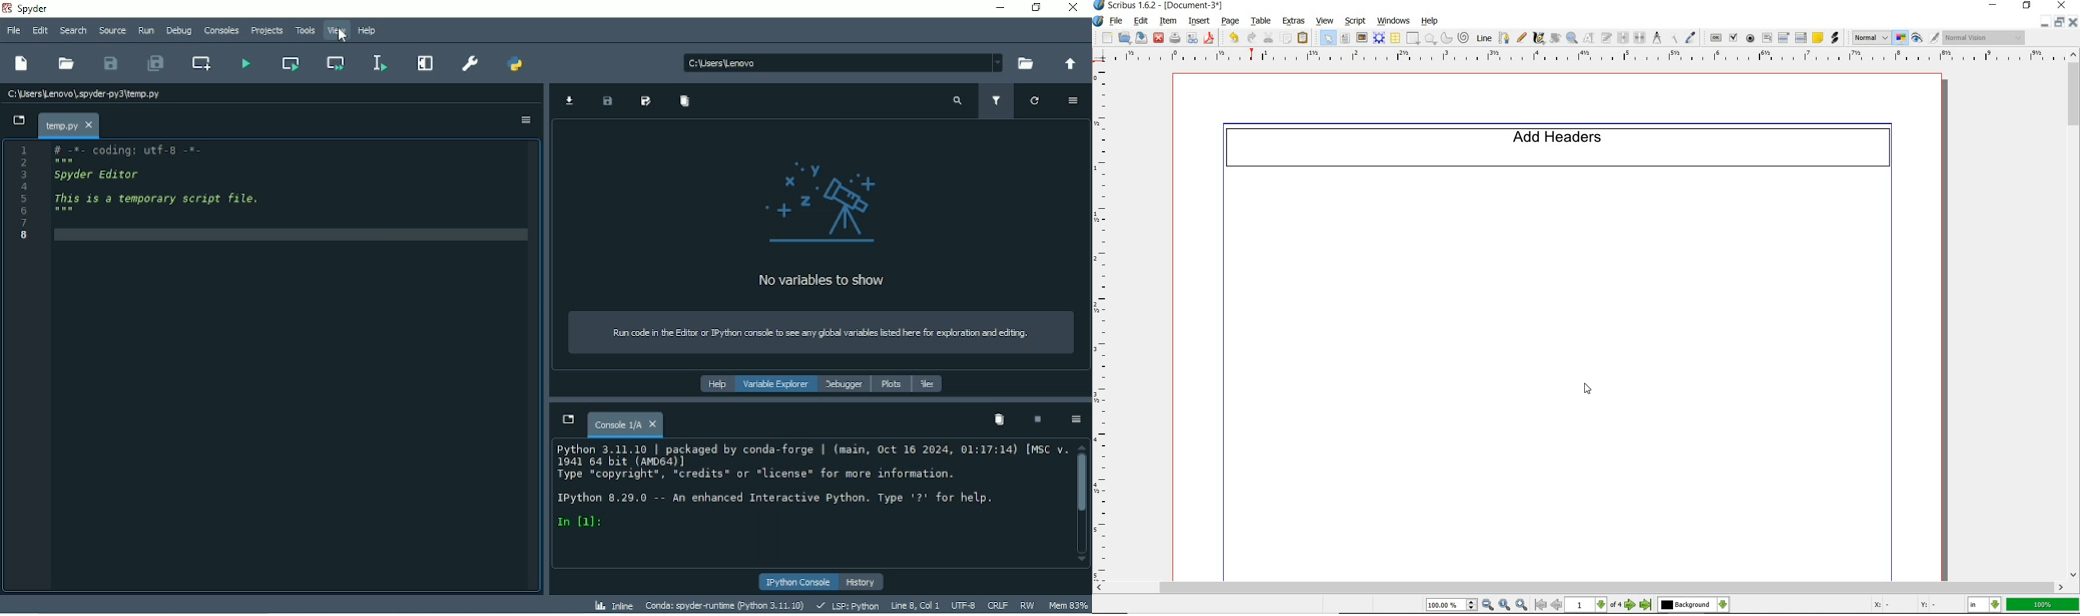 The width and height of the screenshot is (2100, 616). I want to click on Minimize, so click(2045, 22).